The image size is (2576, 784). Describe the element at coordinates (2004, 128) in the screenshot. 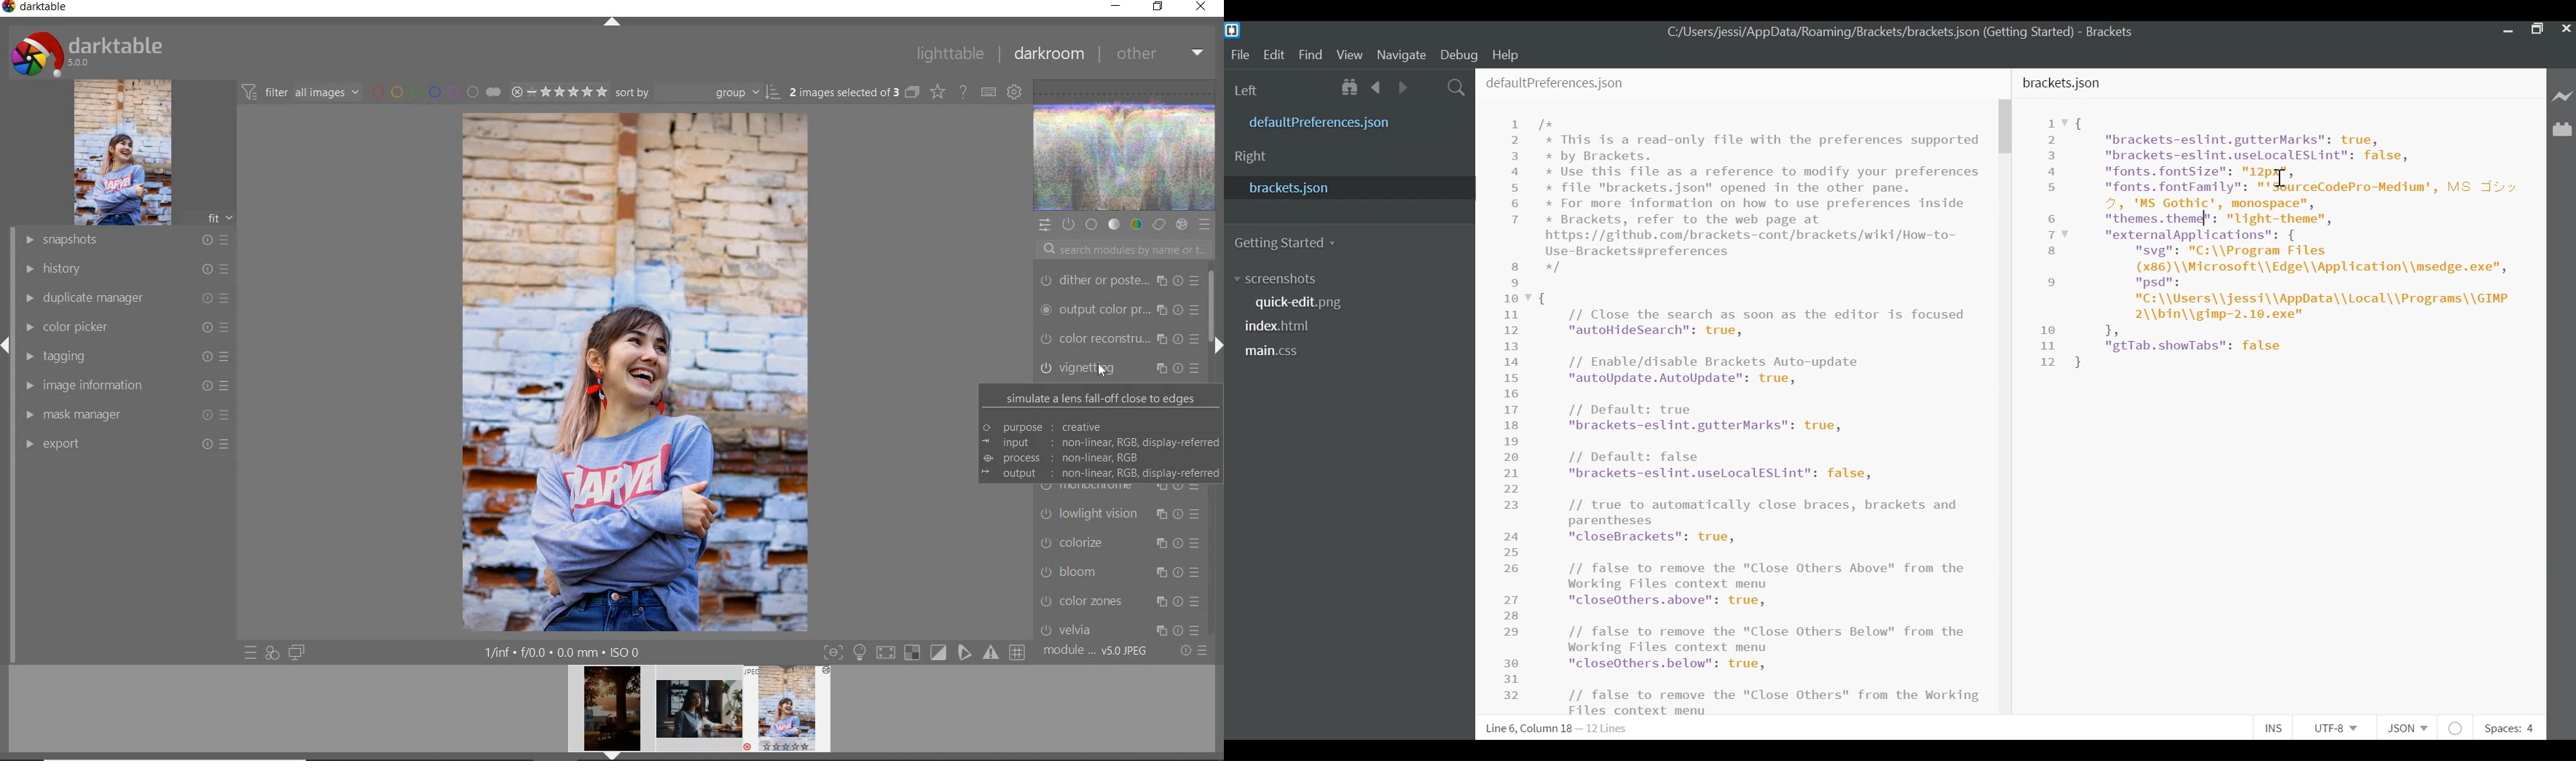

I see `Vertical Scroll bar` at that location.